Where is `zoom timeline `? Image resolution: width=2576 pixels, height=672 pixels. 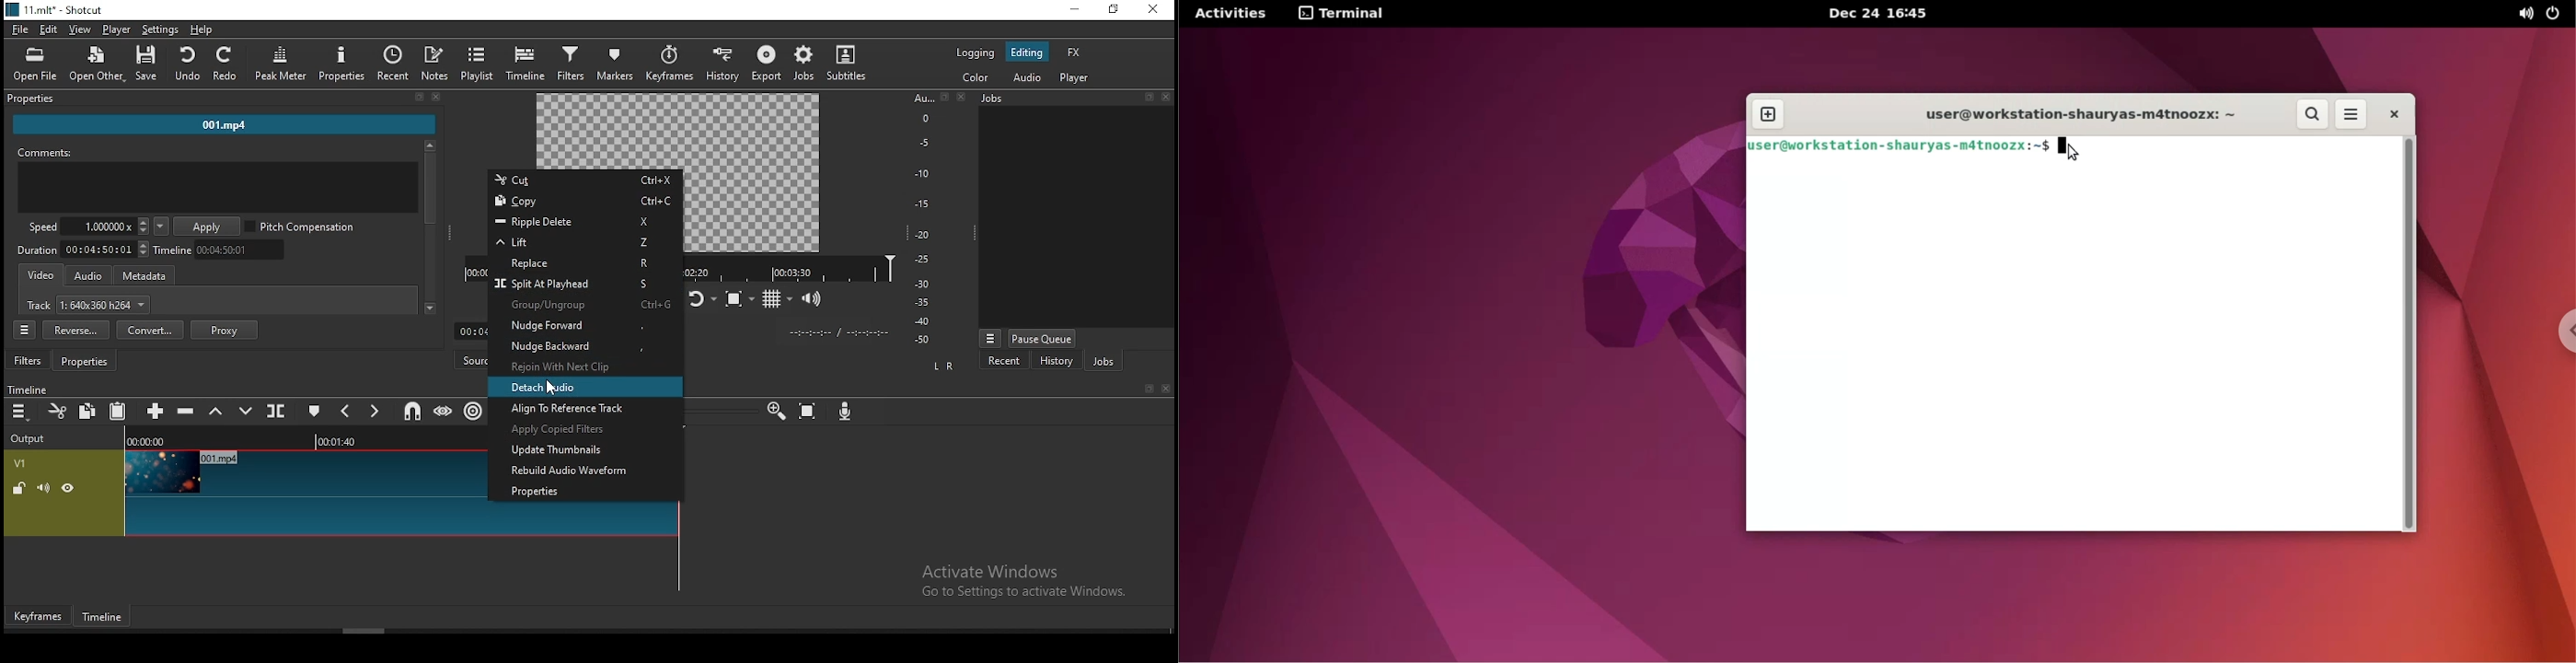
zoom timeline  is located at coordinates (773, 410).